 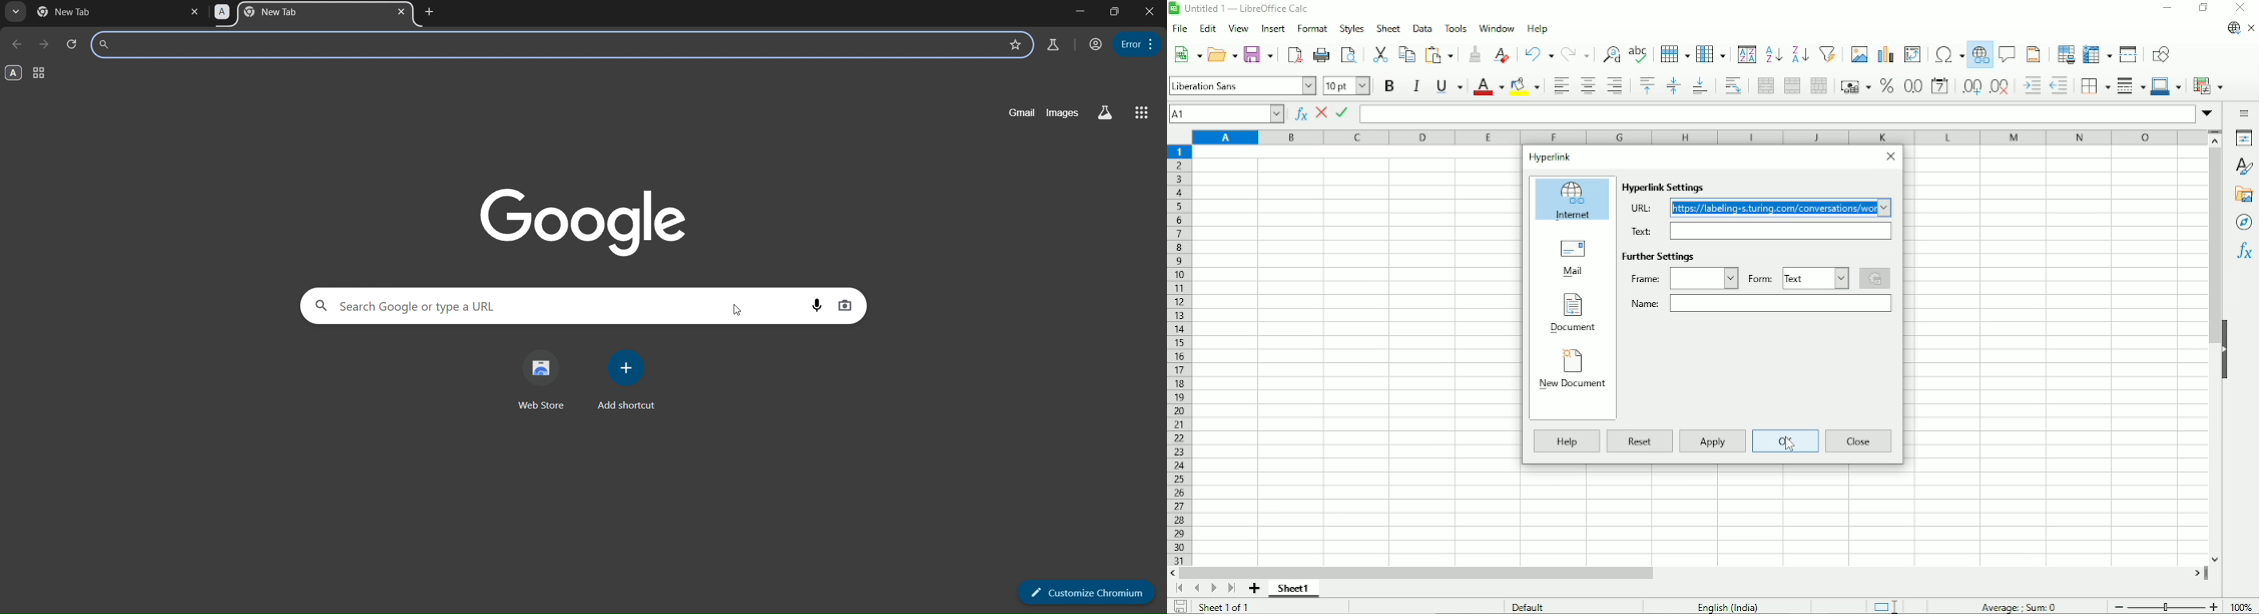 What do you see at coordinates (2128, 54) in the screenshot?
I see `Split window` at bounding box center [2128, 54].